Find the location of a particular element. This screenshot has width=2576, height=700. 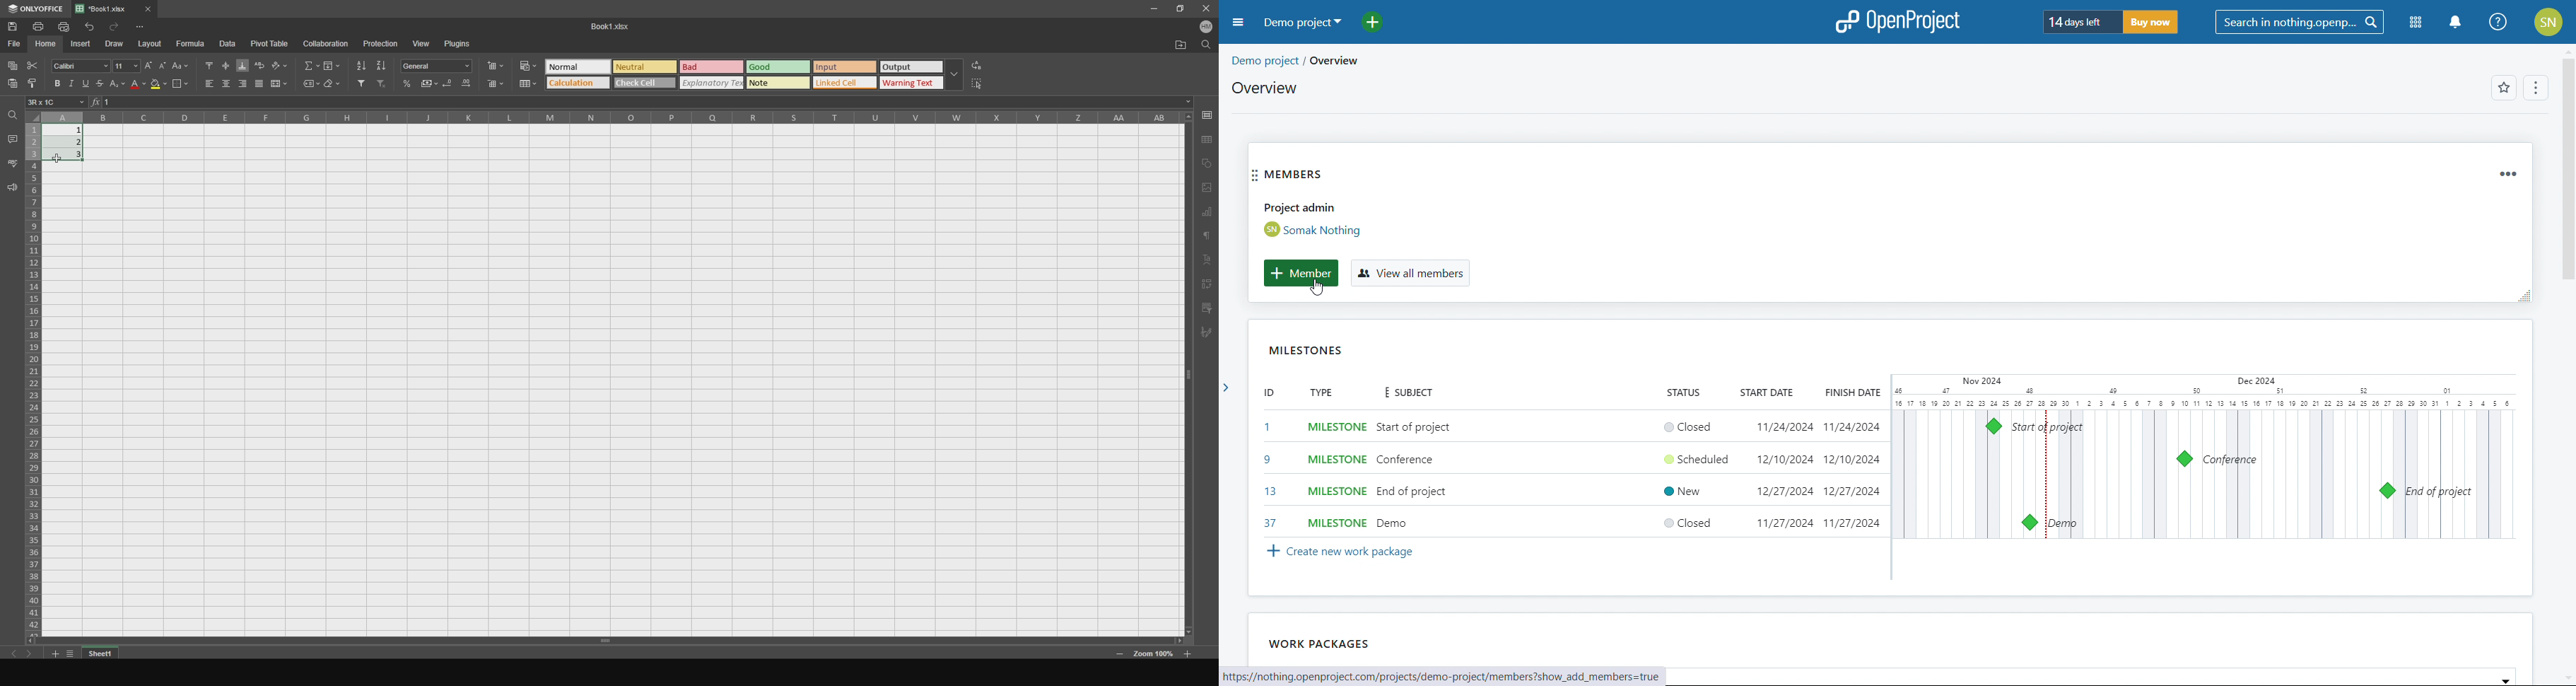

Project admin is located at coordinates (1301, 208).